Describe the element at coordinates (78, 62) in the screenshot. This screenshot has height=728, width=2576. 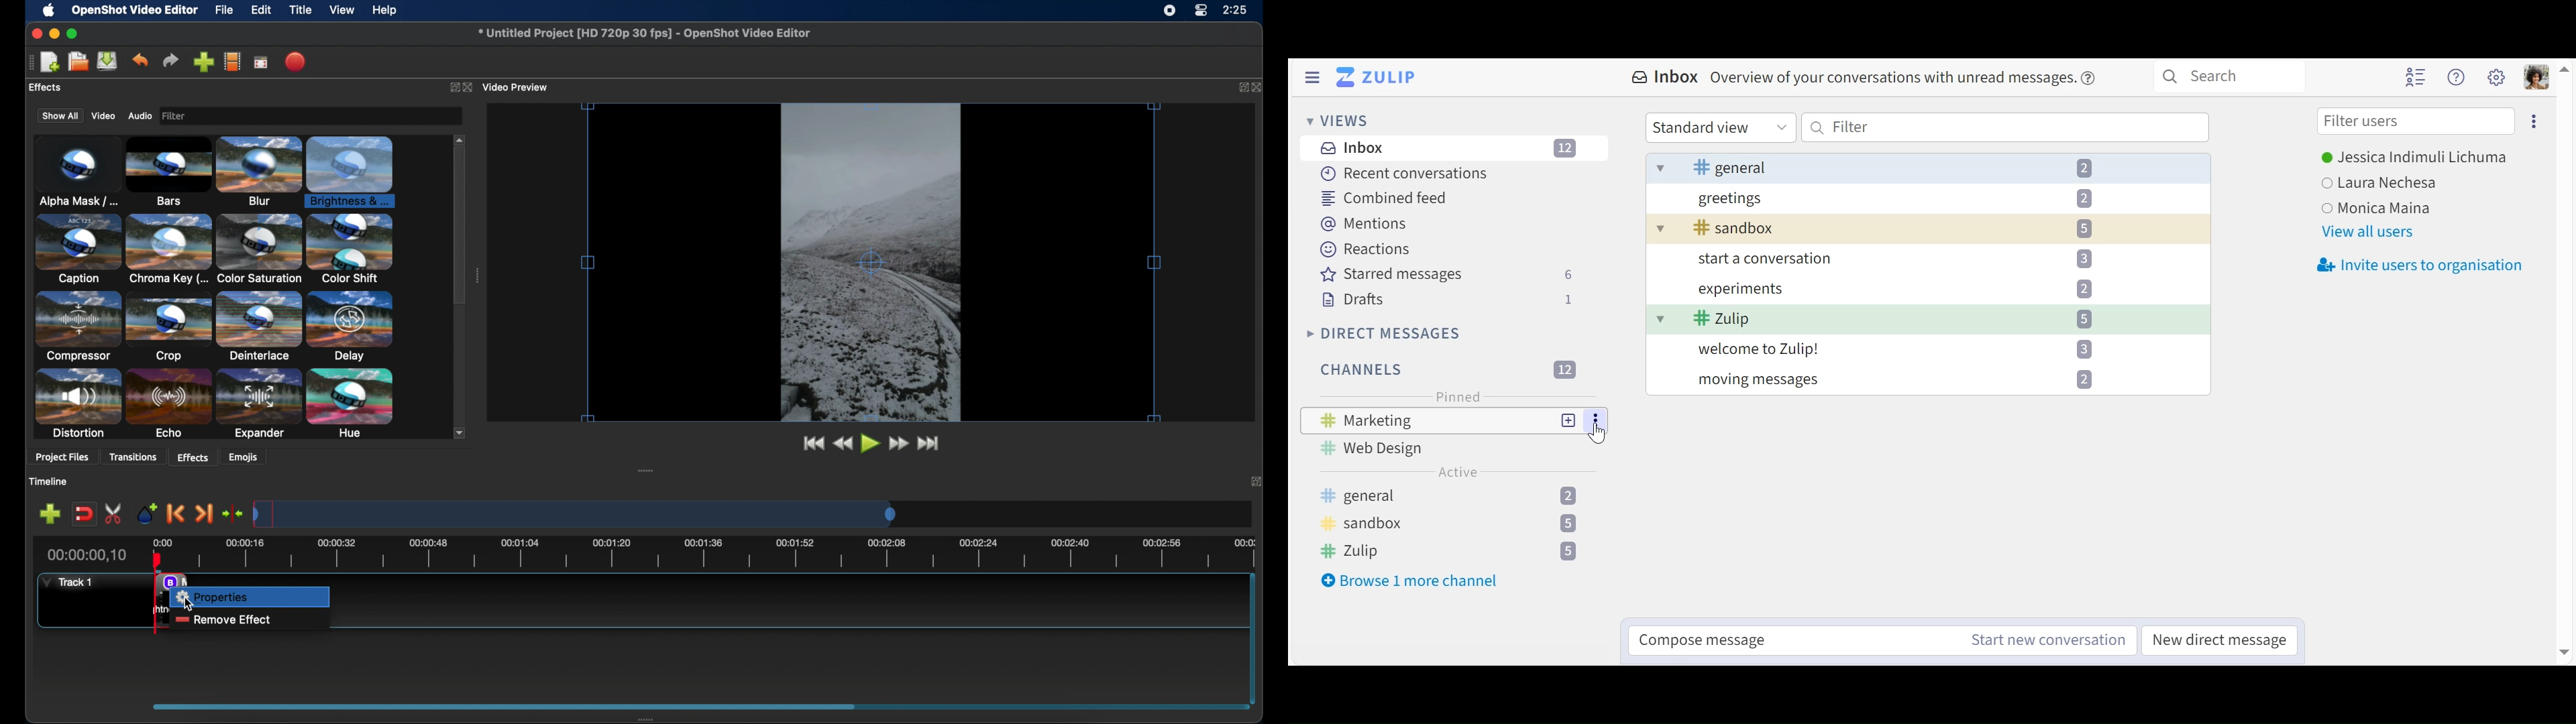
I see `open project` at that location.